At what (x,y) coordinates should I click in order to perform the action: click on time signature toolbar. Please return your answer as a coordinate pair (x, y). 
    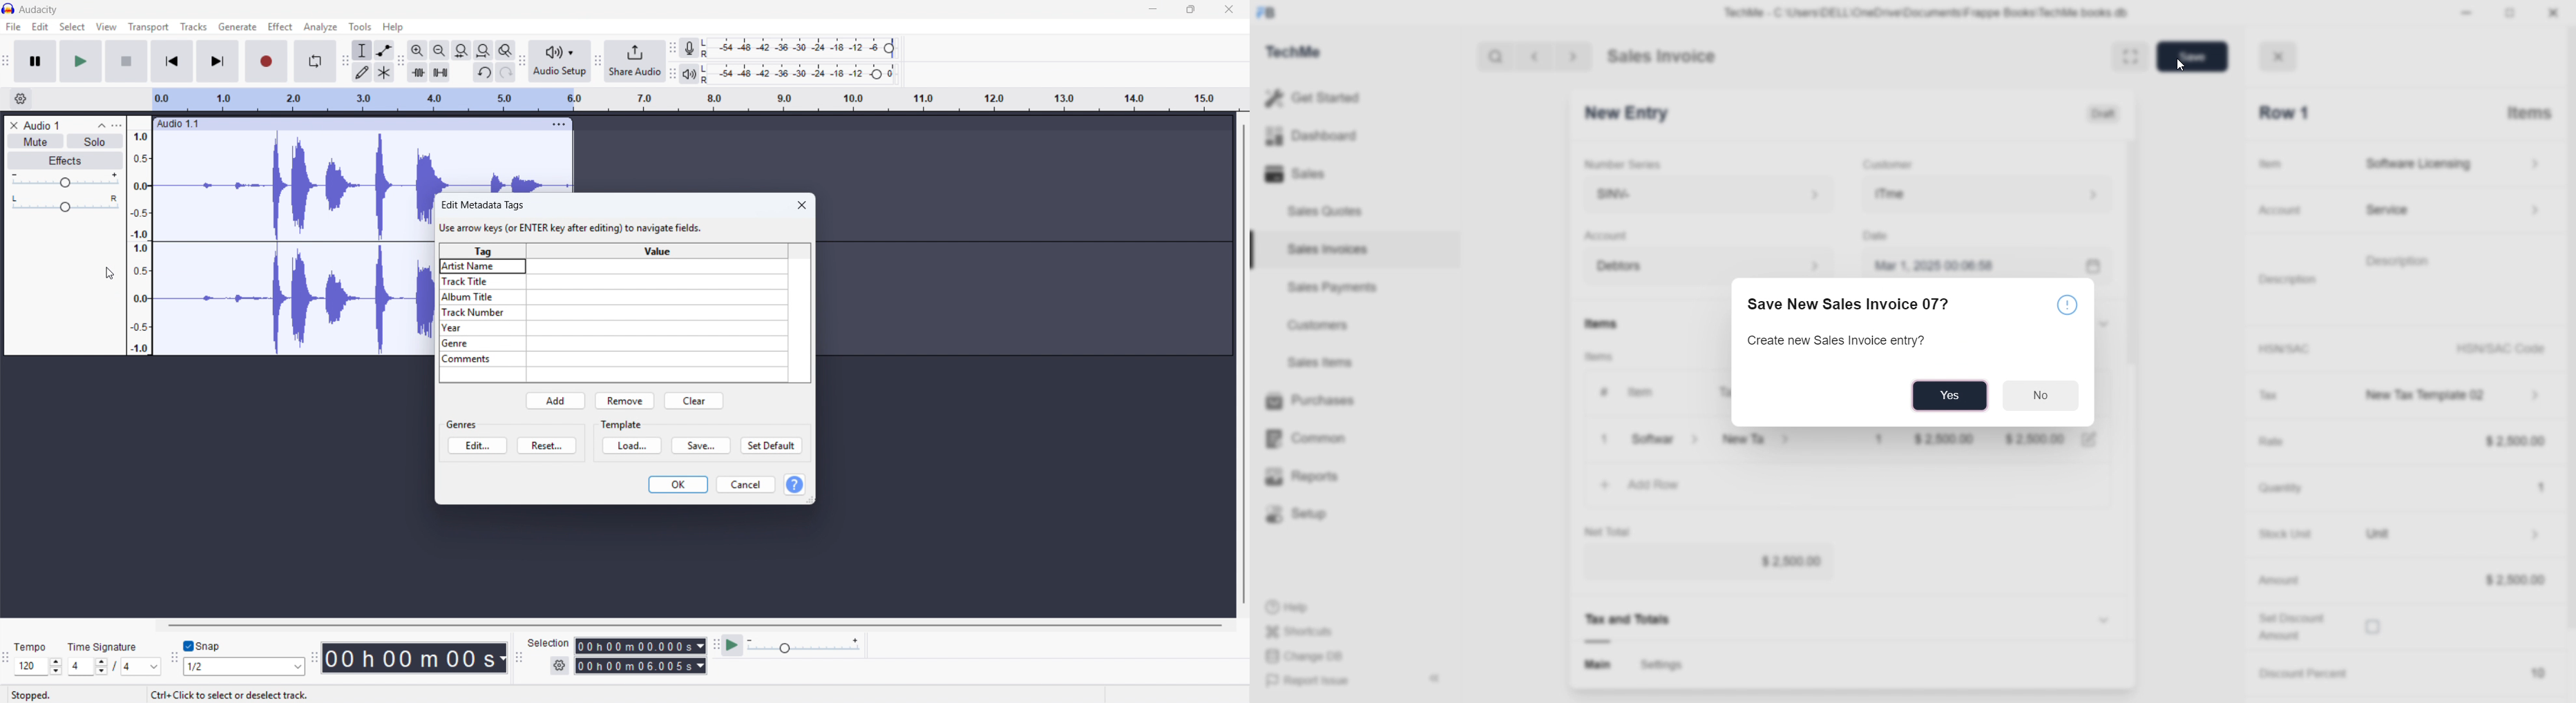
    Looking at the image, I should click on (7, 657).